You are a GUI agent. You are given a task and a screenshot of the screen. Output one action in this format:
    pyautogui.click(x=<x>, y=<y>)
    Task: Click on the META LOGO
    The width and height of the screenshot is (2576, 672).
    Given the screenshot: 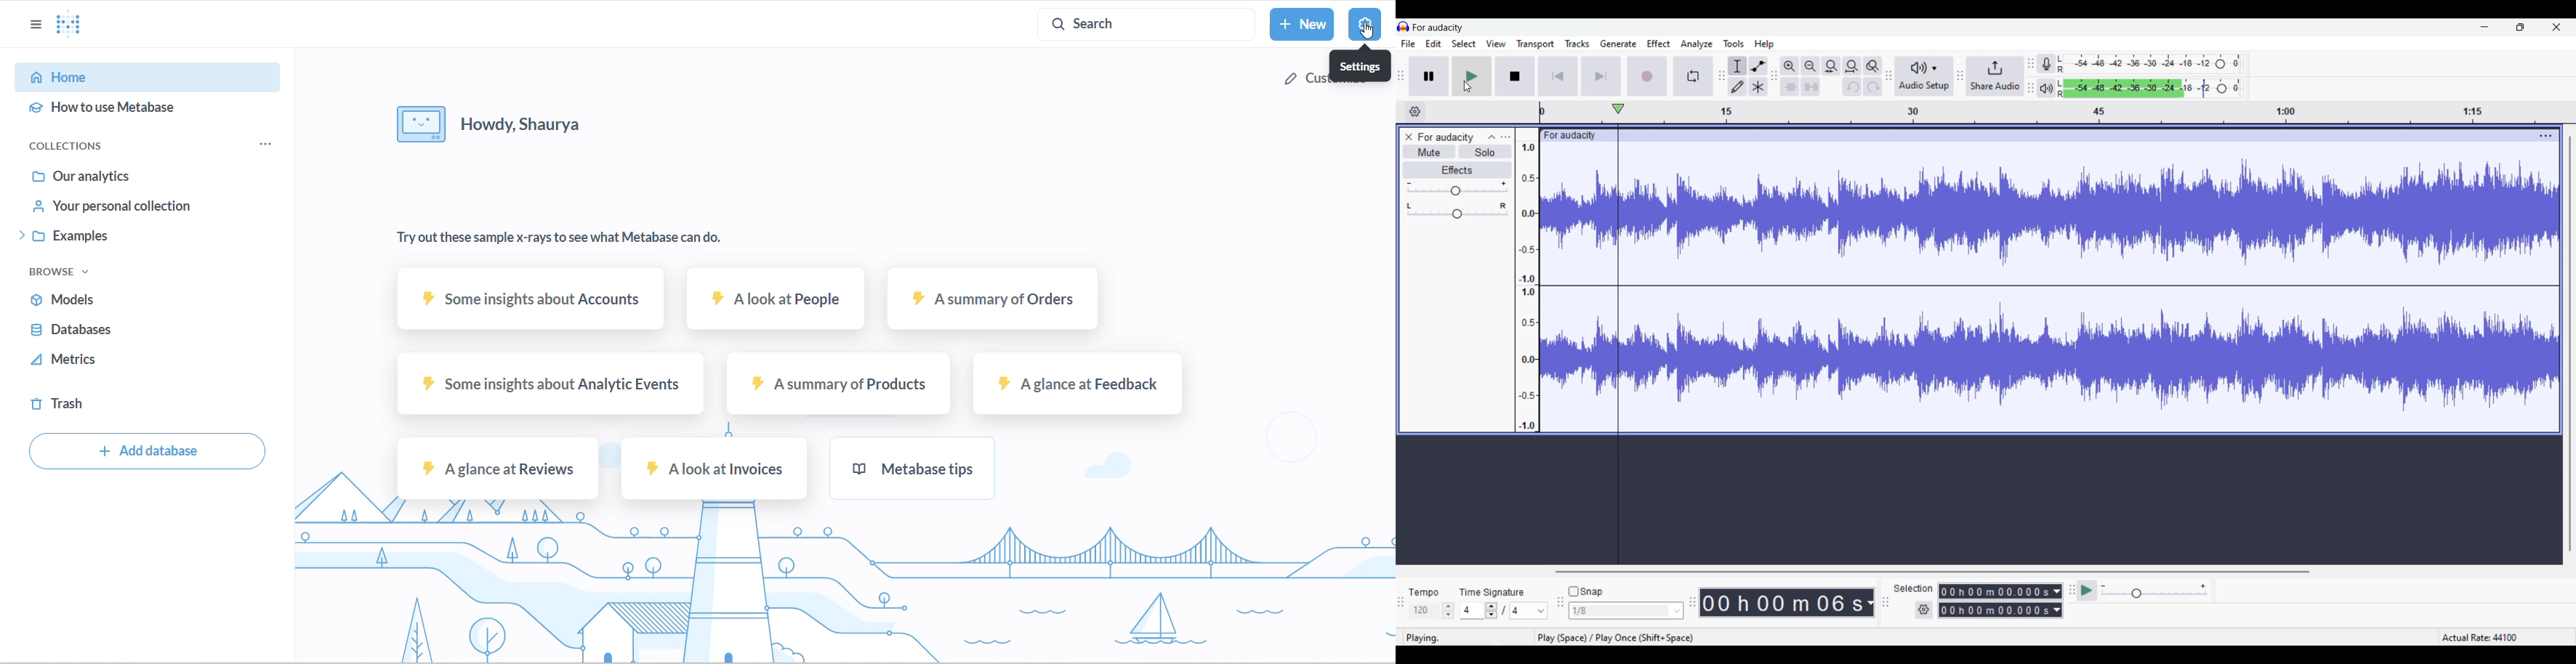 What is the action you would take?
    pyautogui.click(x=68, y=23)
    